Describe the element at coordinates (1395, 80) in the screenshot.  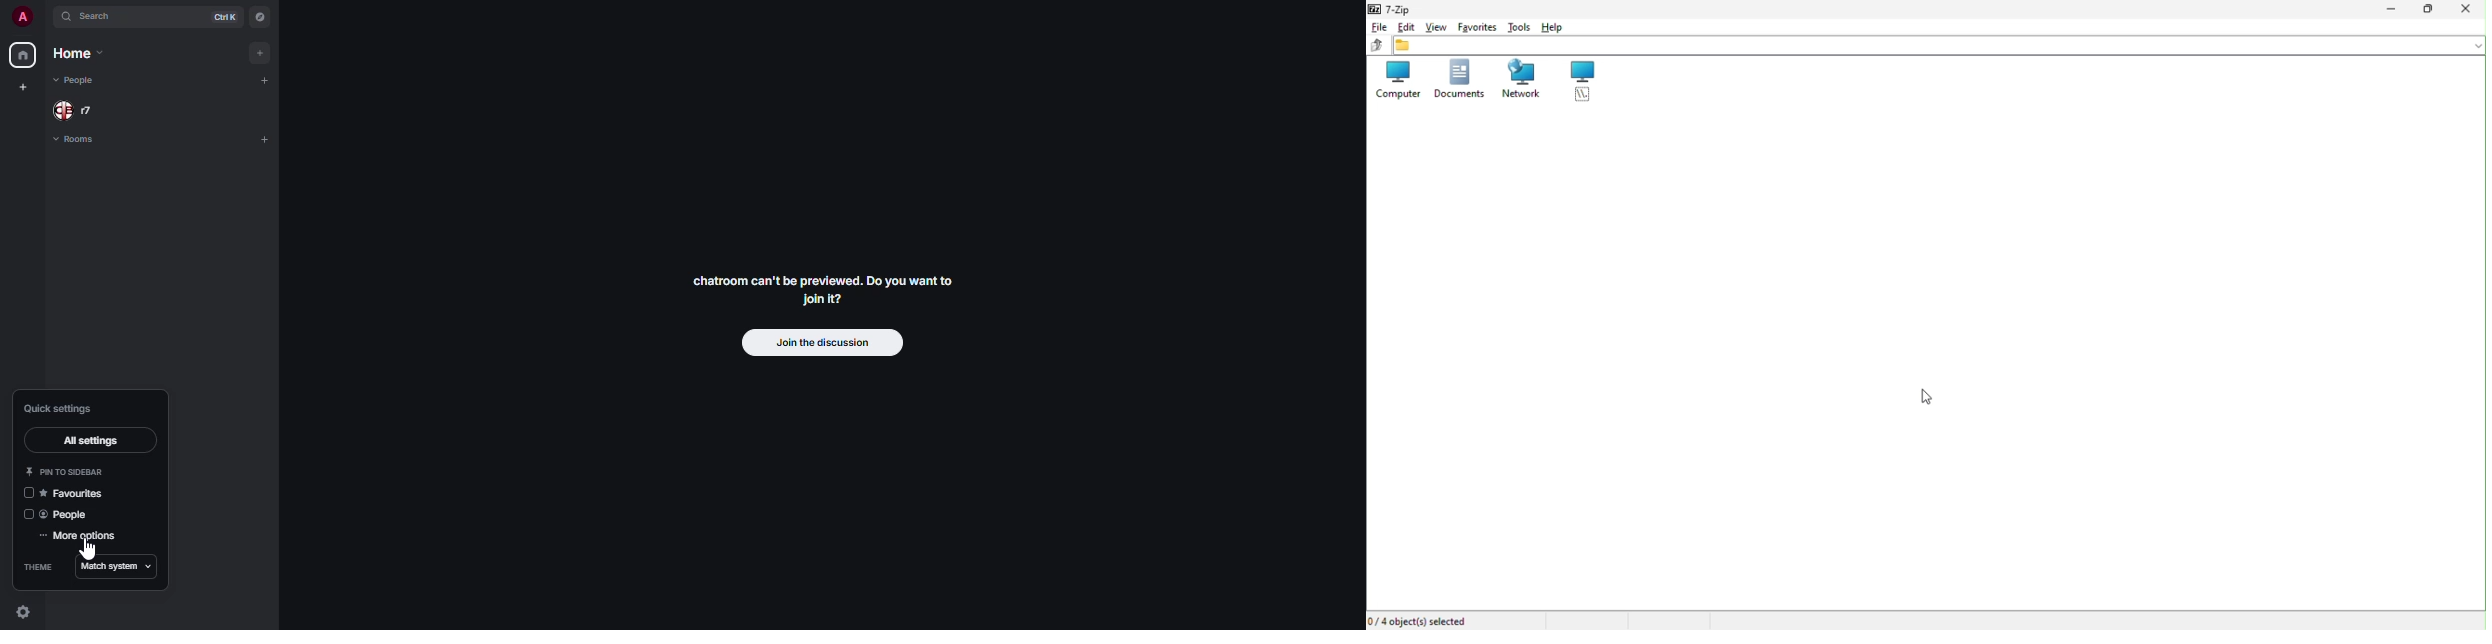
I see `Computer` at that location.